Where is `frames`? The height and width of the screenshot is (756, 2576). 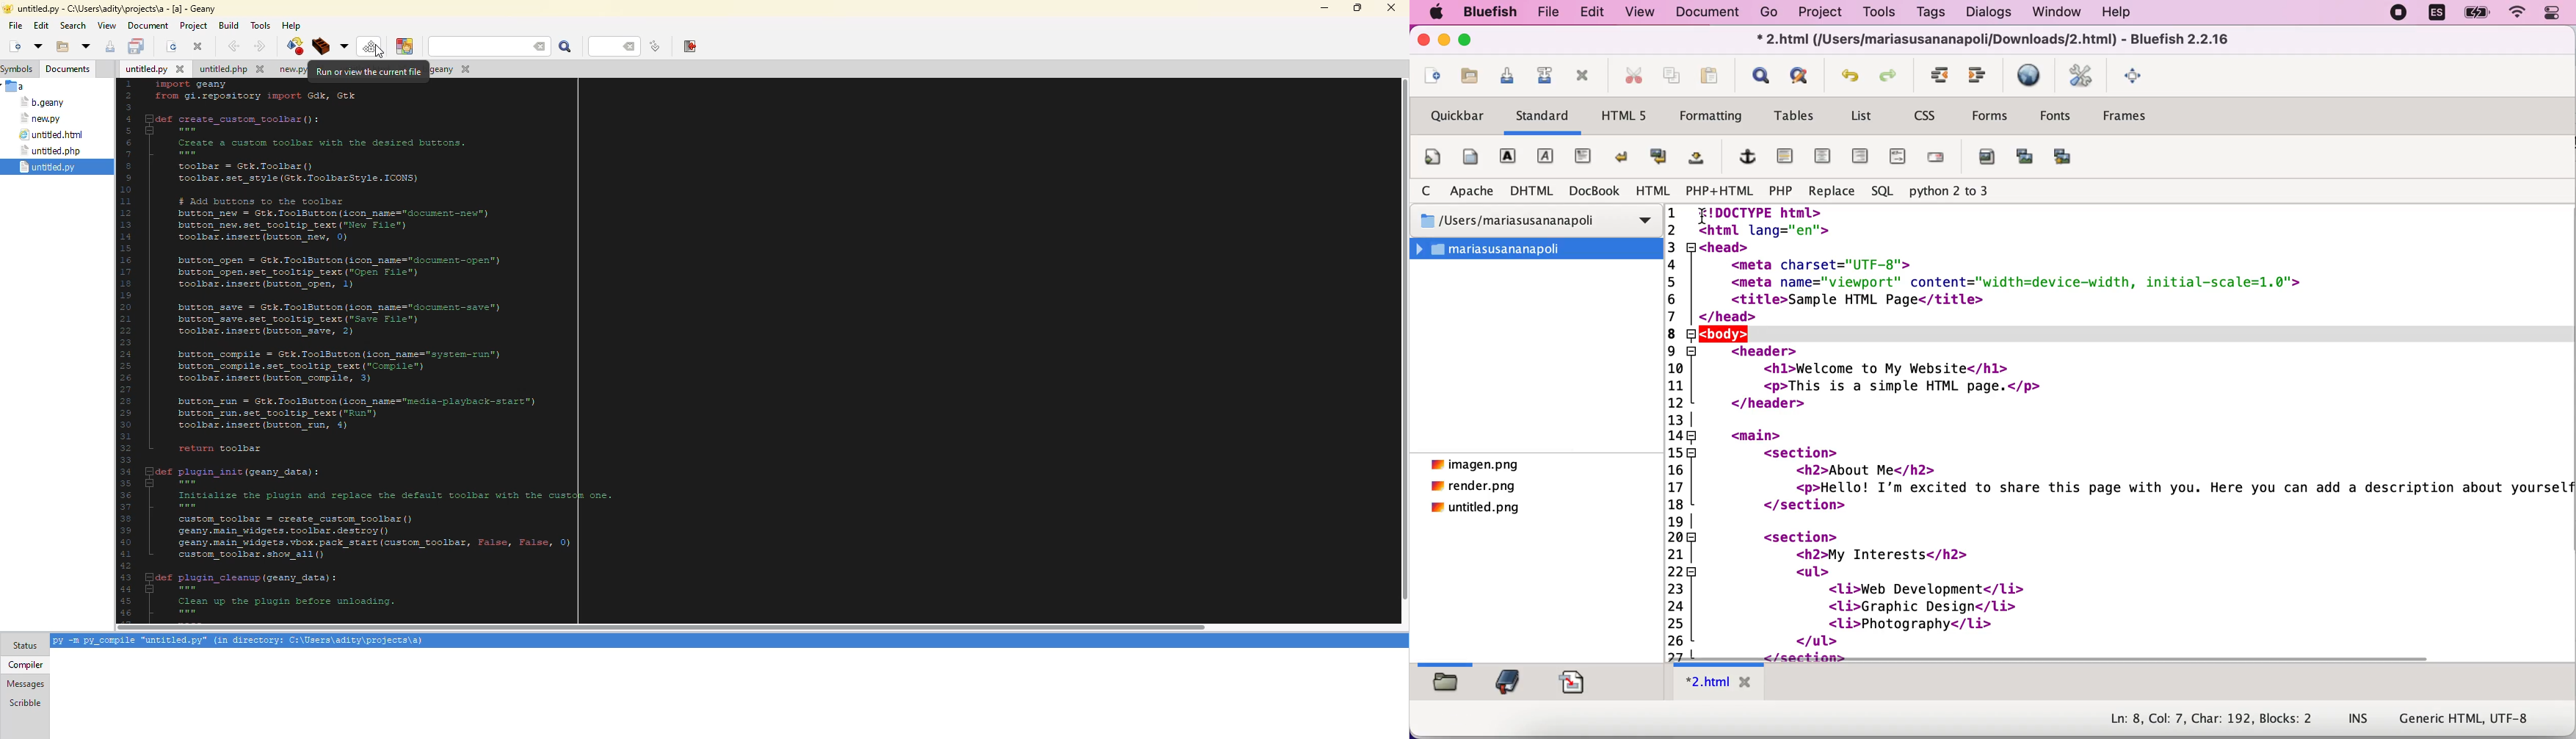 frames is located at coordinates (2136, 118).